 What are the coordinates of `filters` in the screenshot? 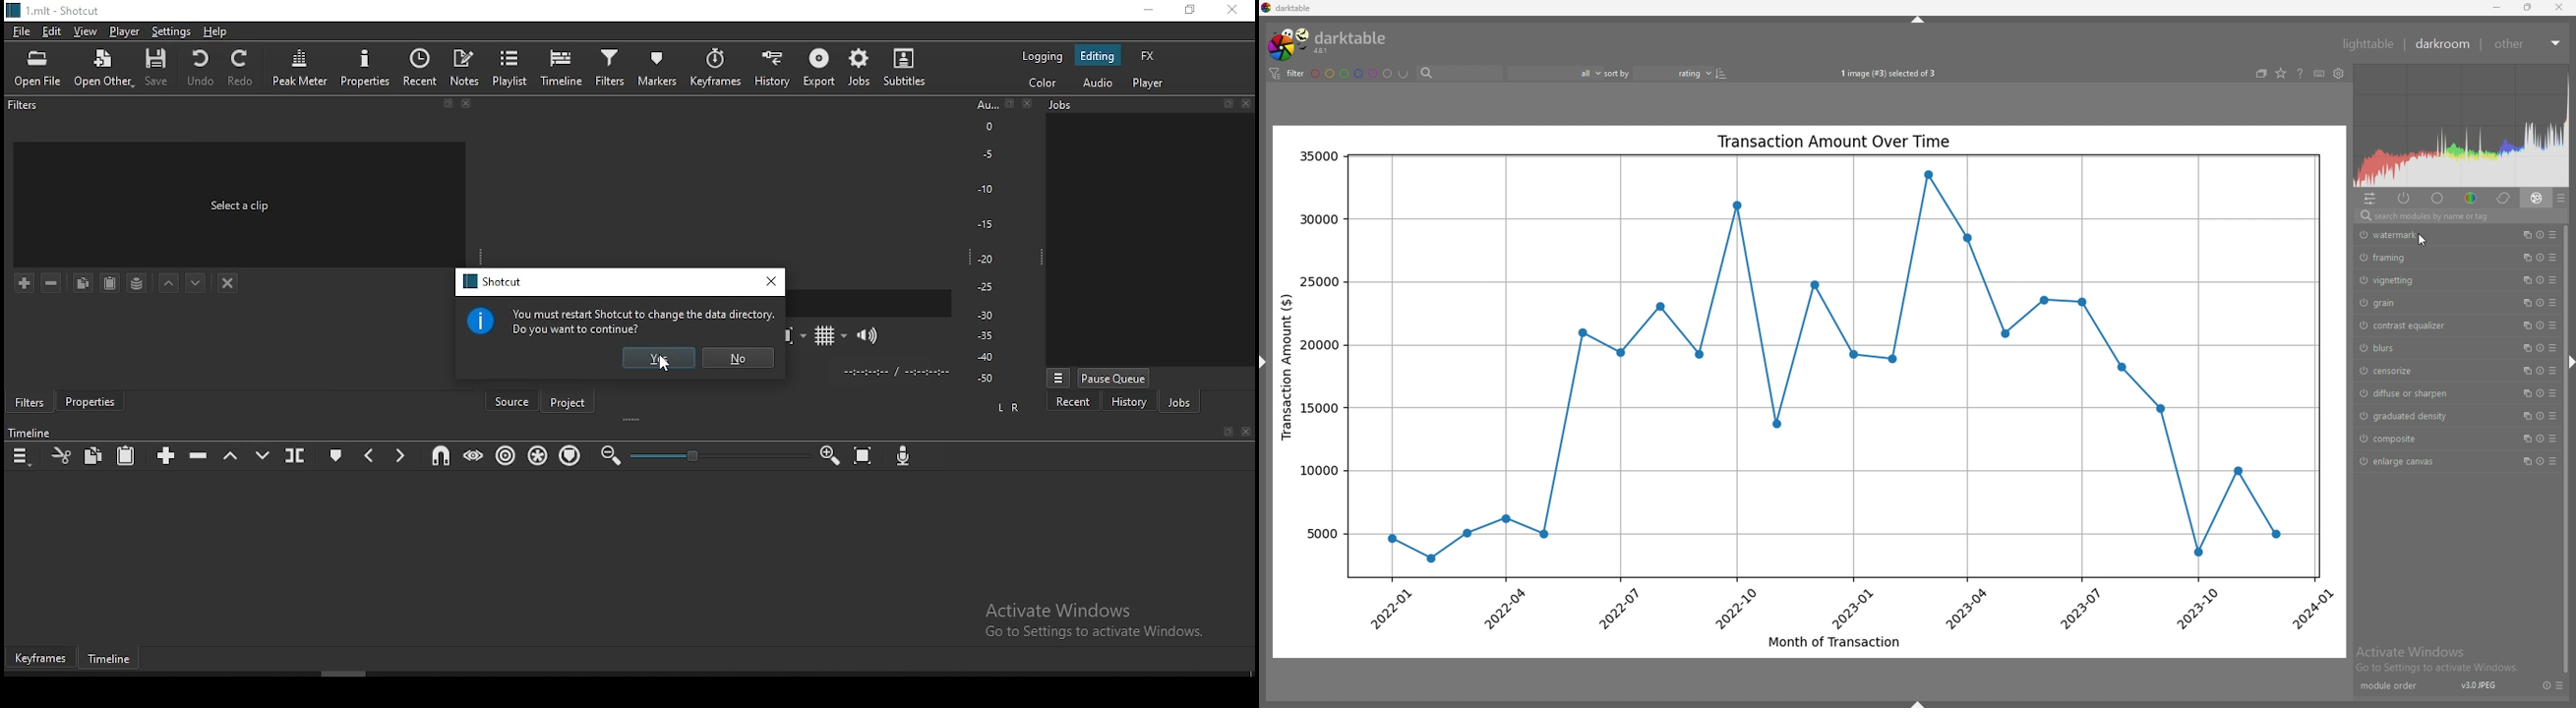 It's located at (29, 401).